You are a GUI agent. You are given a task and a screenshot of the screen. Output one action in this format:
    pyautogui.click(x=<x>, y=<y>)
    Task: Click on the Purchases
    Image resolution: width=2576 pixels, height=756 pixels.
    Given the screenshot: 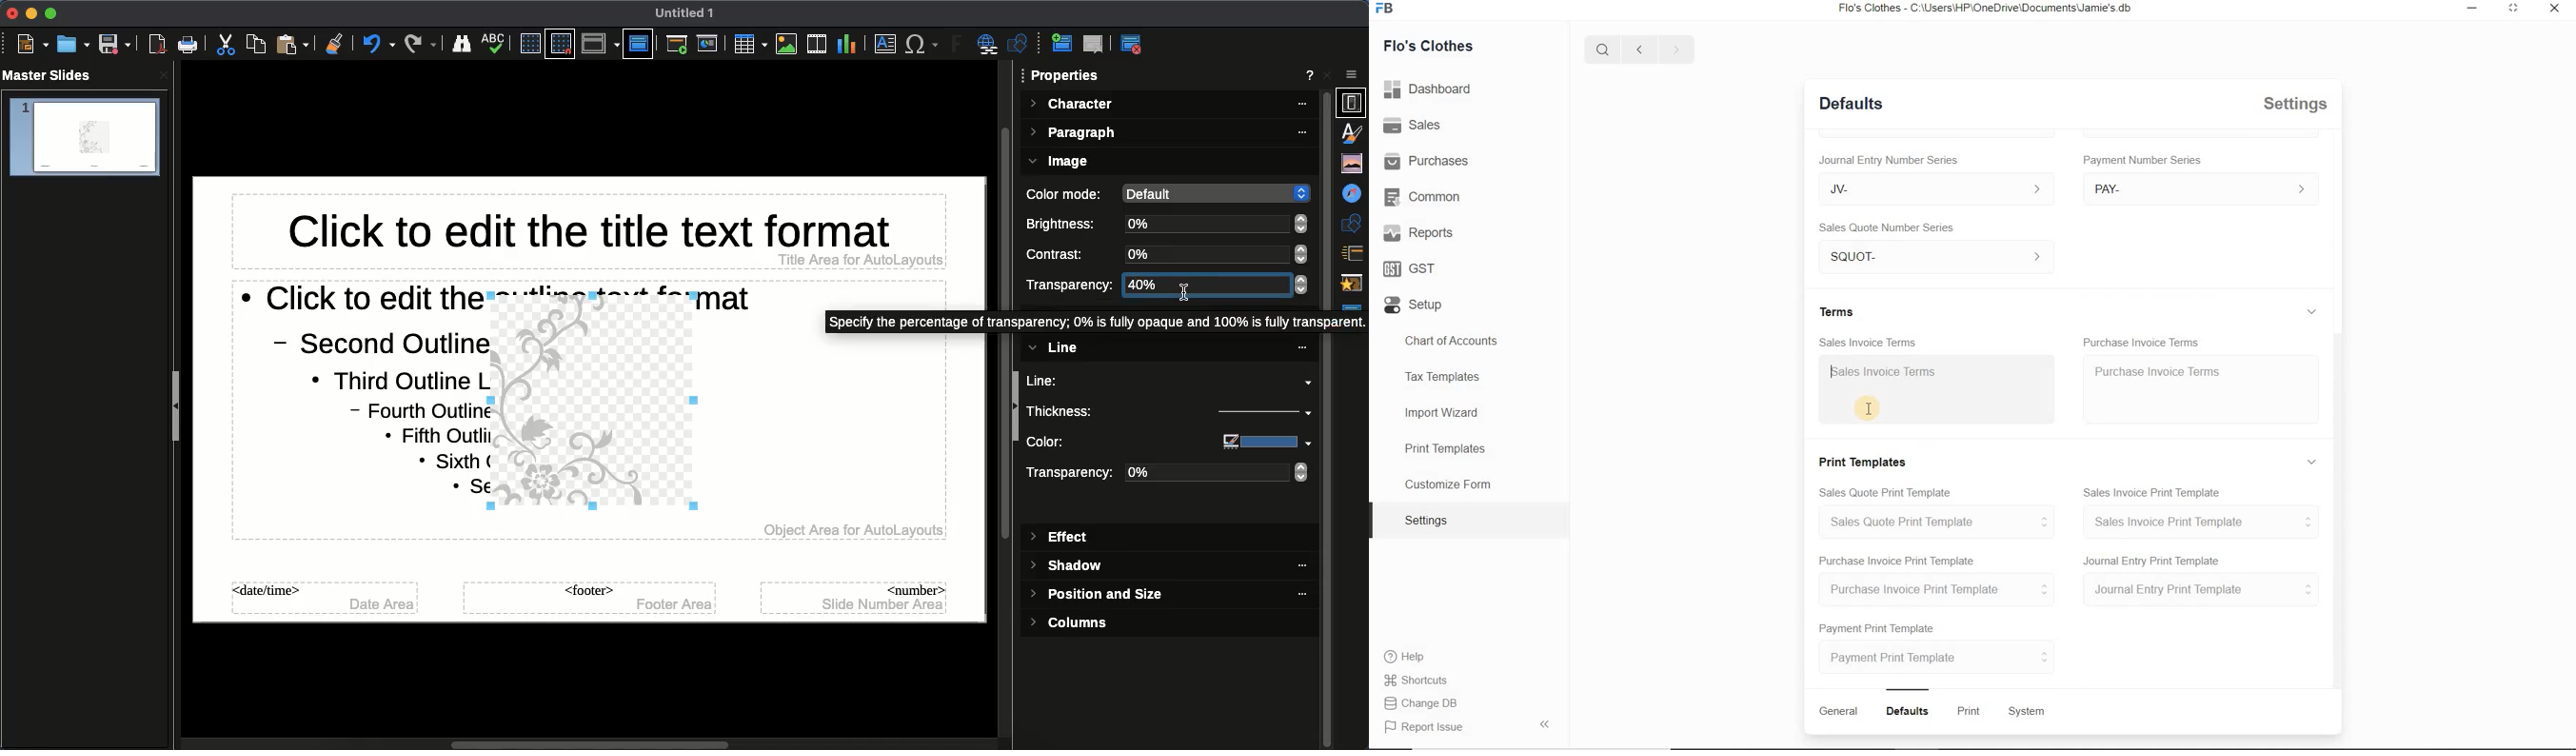 What is the action you would take?
    pyautogui.click(x=1426, y=159)
    